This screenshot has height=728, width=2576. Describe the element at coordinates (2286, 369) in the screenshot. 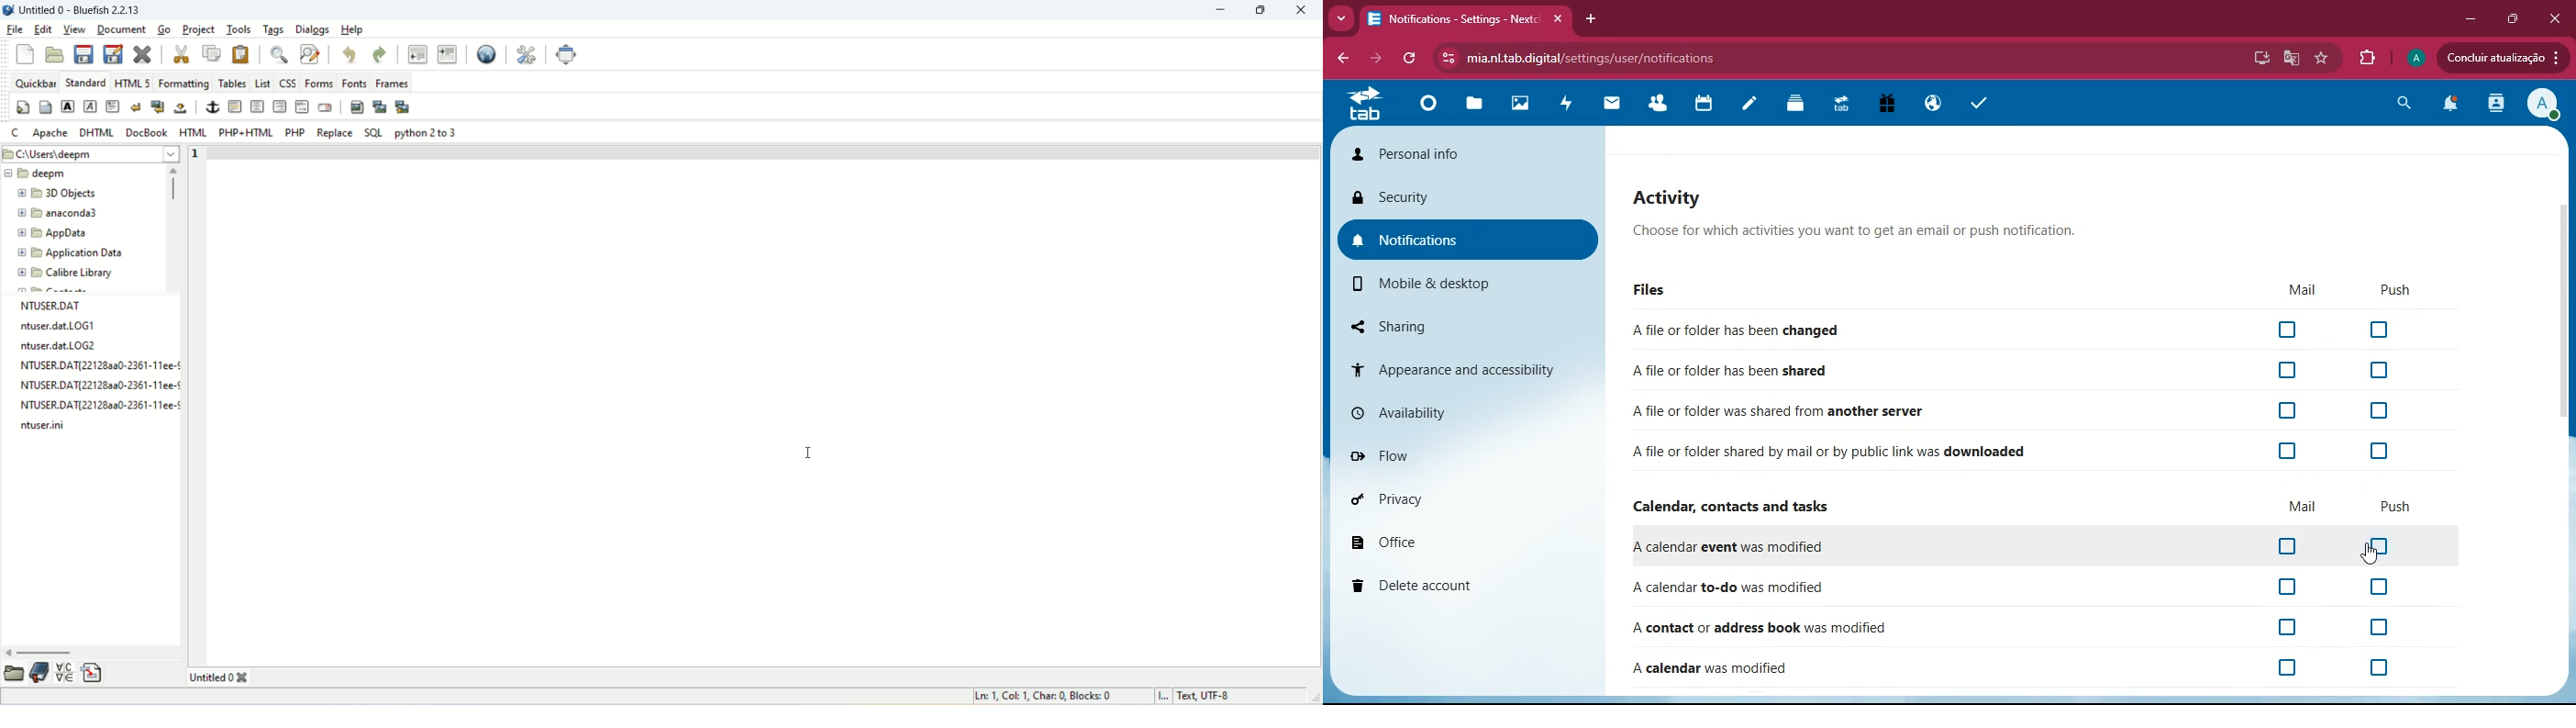

I see `checkbox` at that location.